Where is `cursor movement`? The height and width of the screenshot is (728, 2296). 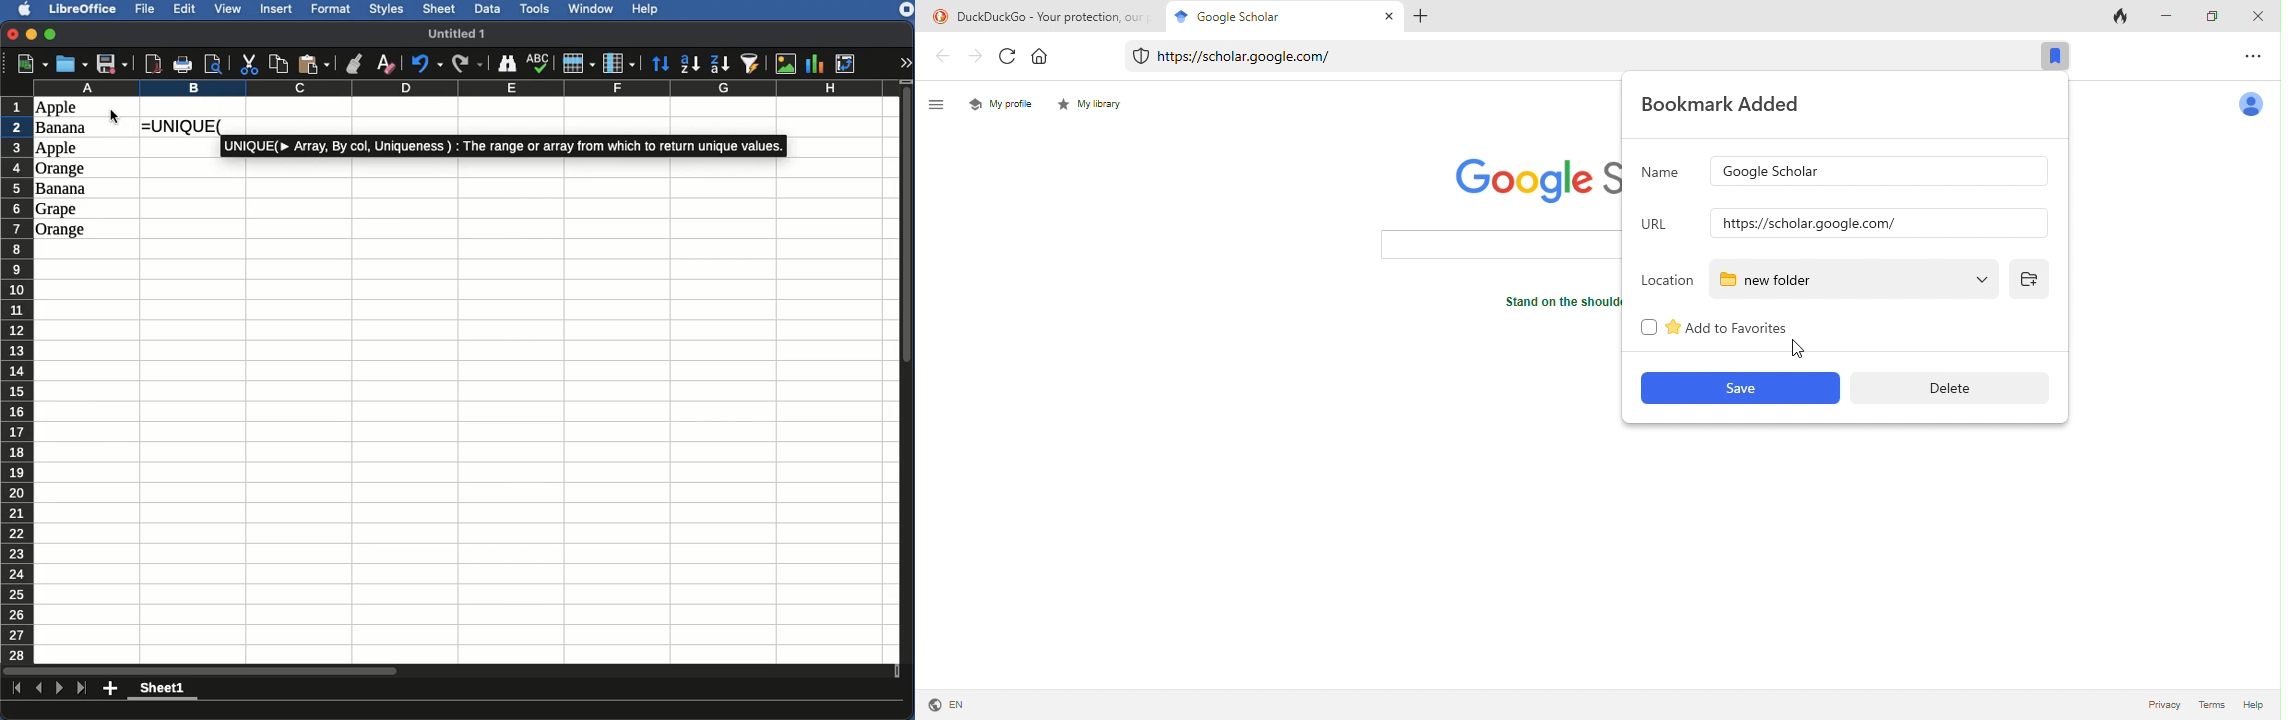
cursor movement is located at coordinates (1795, 350).